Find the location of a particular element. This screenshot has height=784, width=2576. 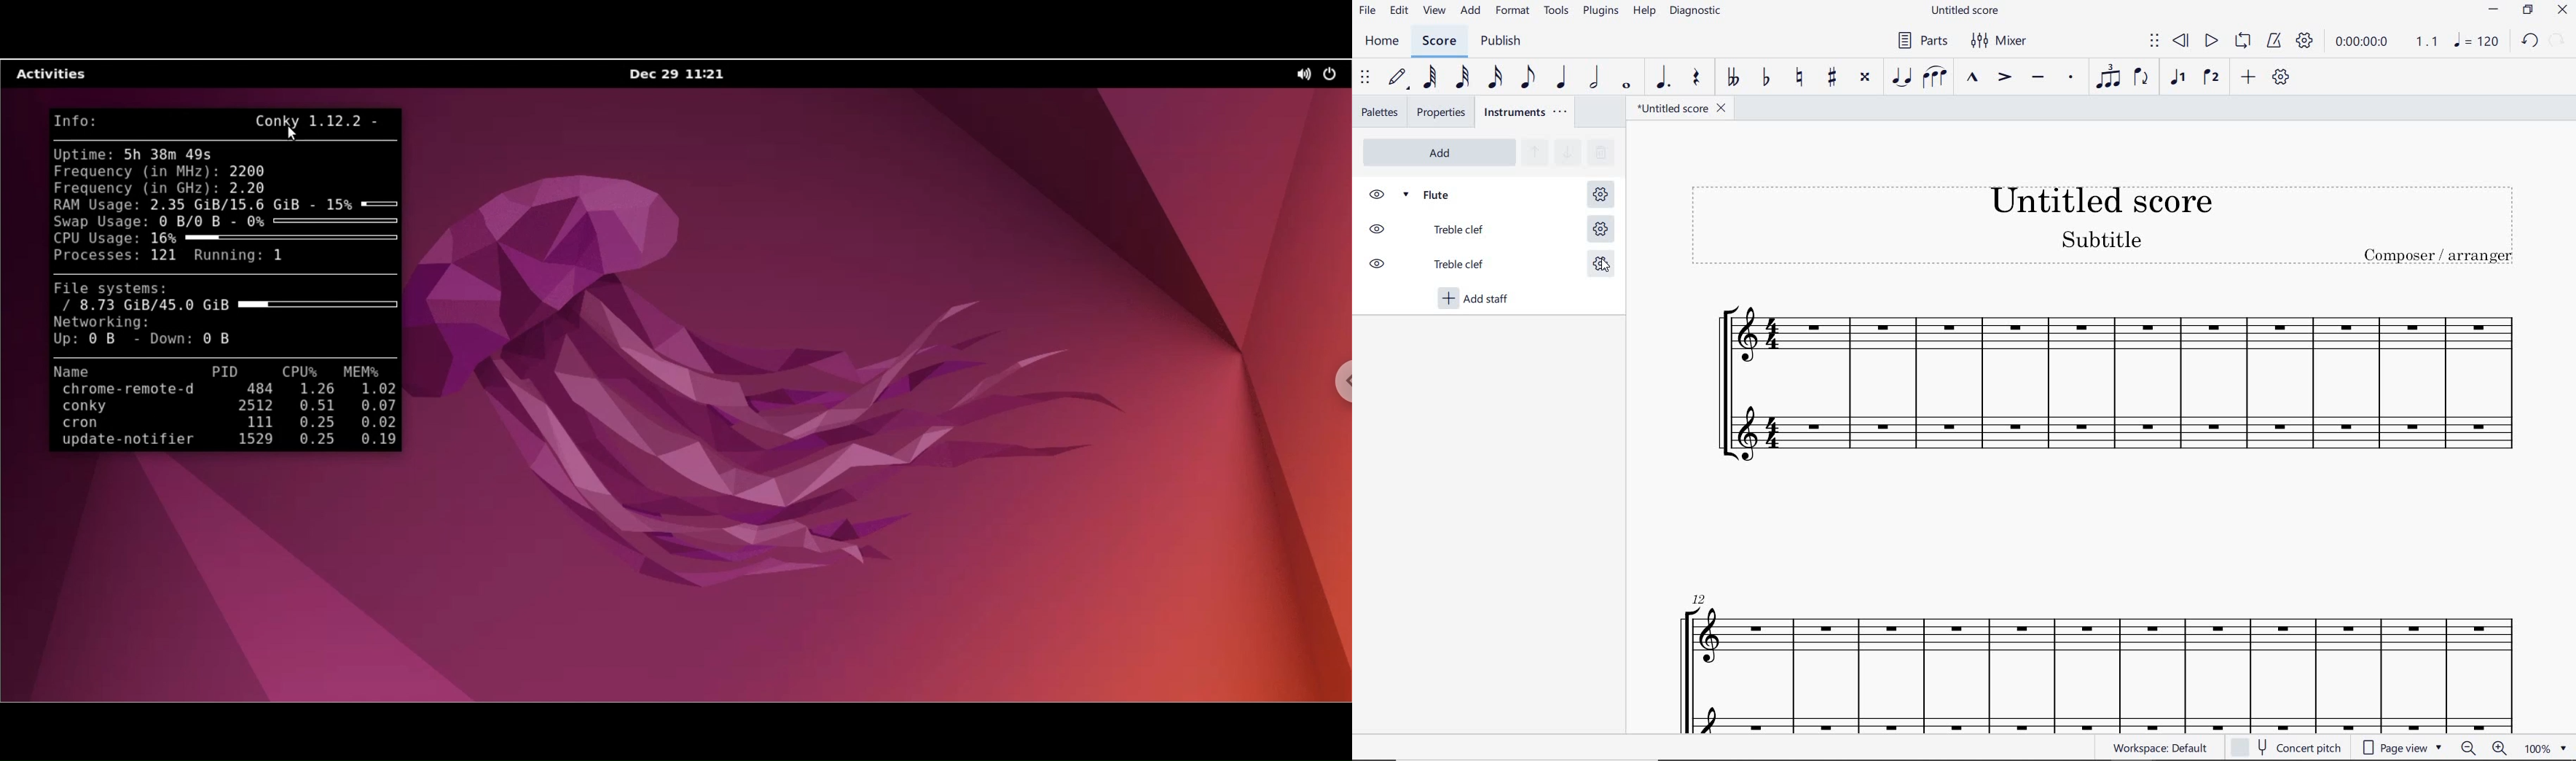

METRONOME is located at coordinates (2275, 42).